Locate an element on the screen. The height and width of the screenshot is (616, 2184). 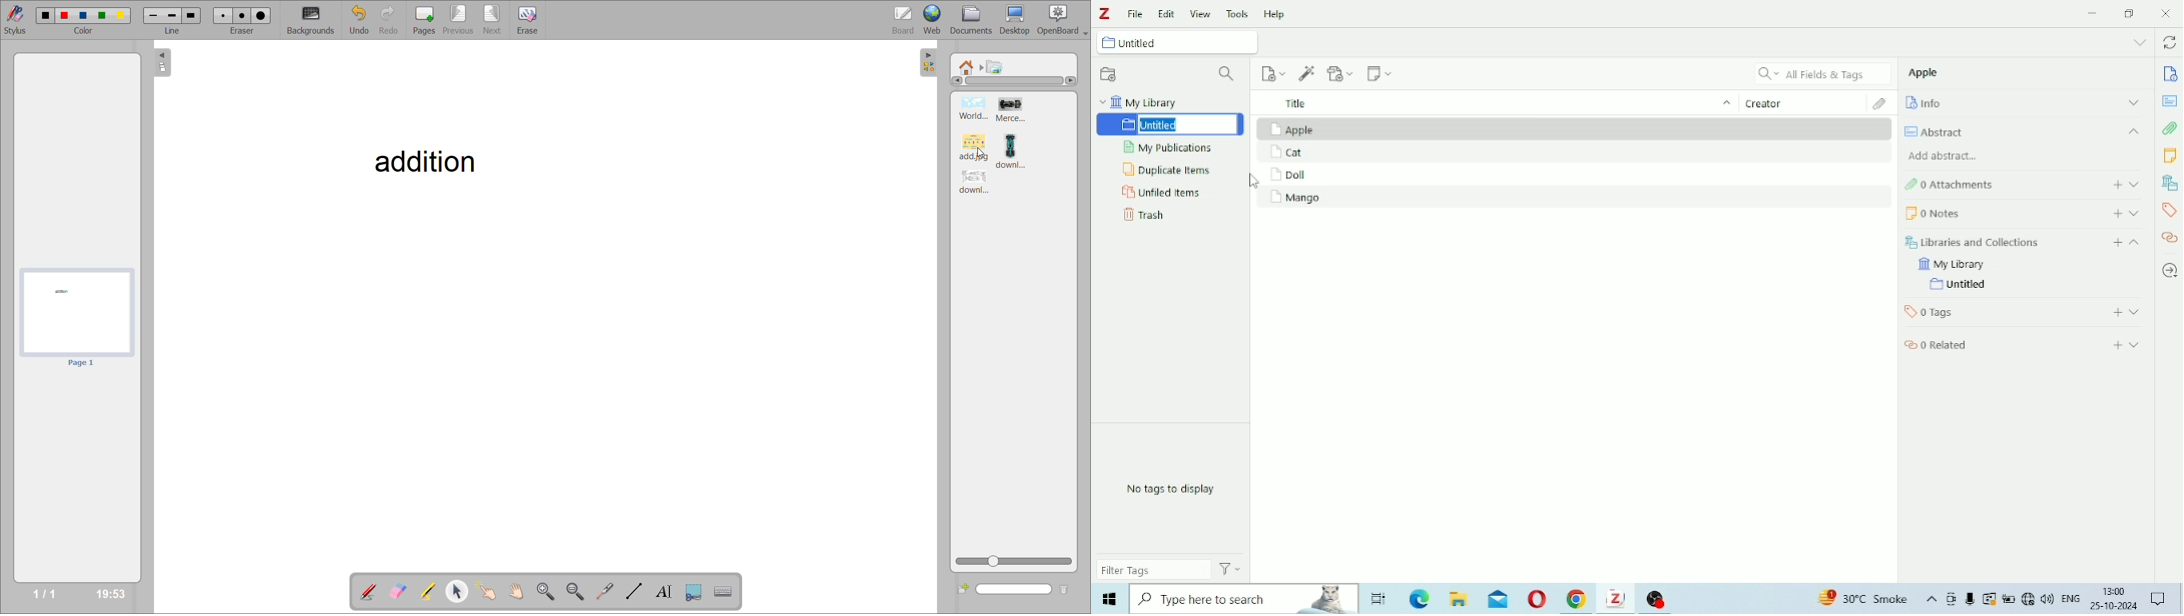
 is located at coordinates (1656, 598).